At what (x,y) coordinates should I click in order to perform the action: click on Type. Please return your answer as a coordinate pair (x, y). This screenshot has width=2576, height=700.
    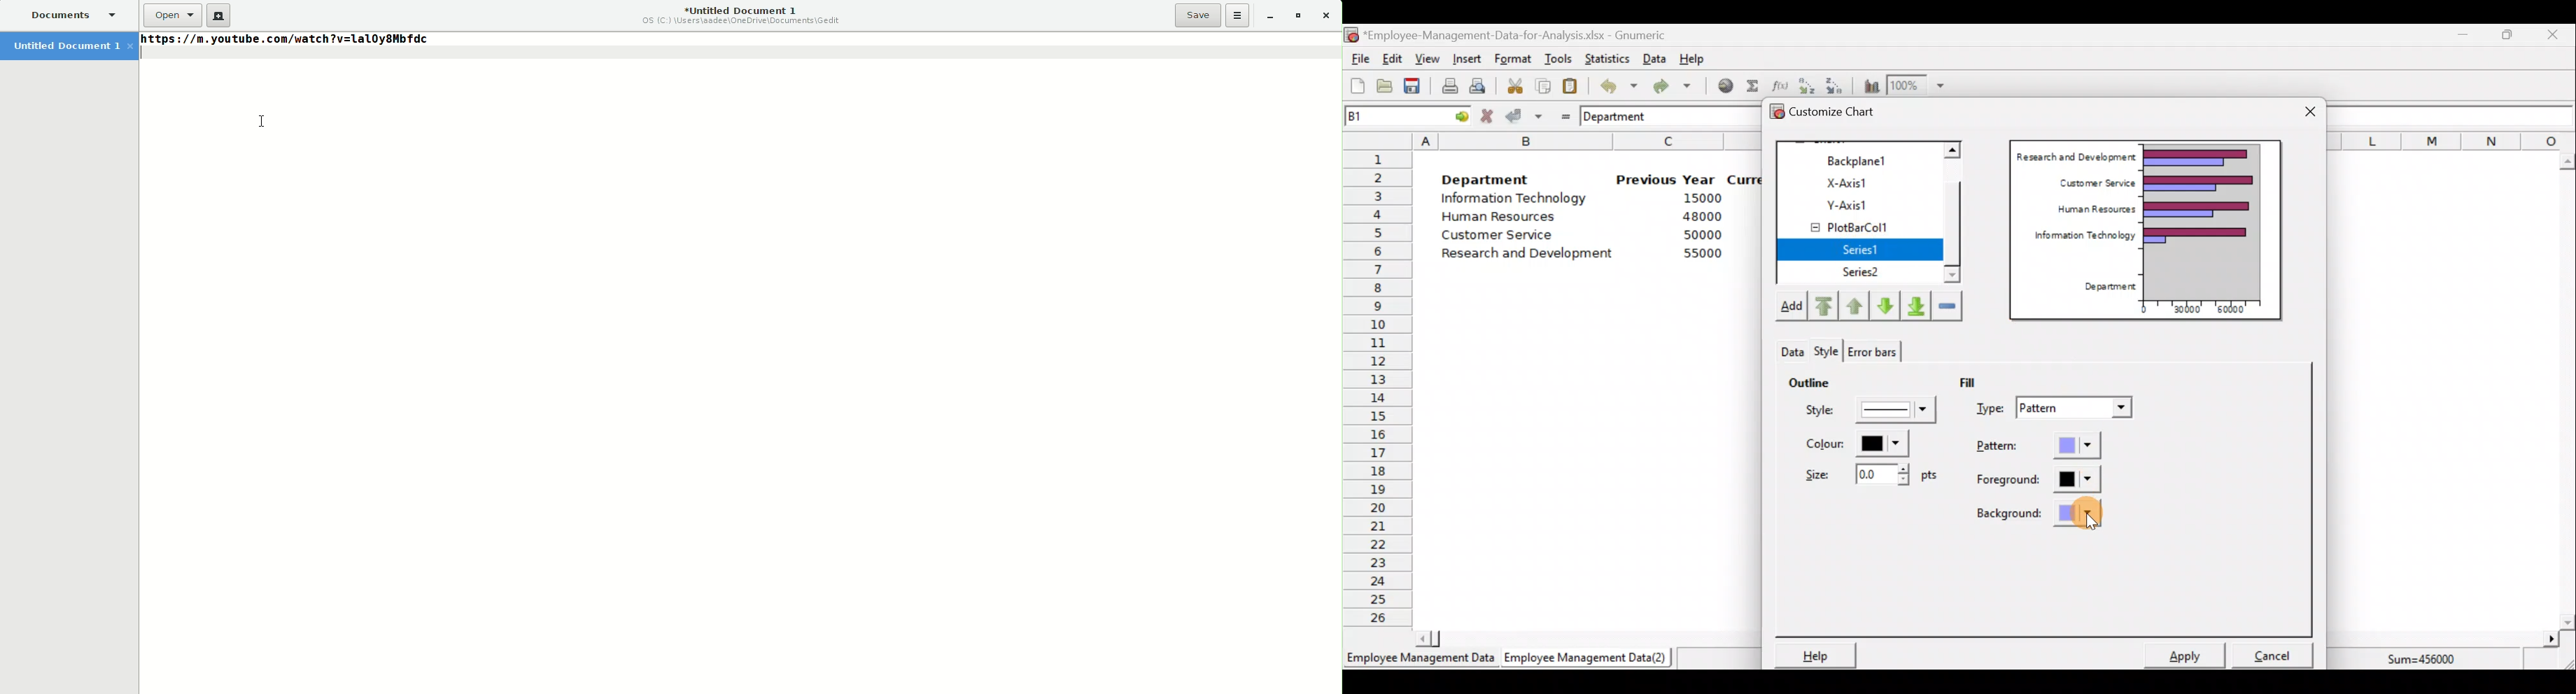
    Looking at the image, I should click on (2057, 409).